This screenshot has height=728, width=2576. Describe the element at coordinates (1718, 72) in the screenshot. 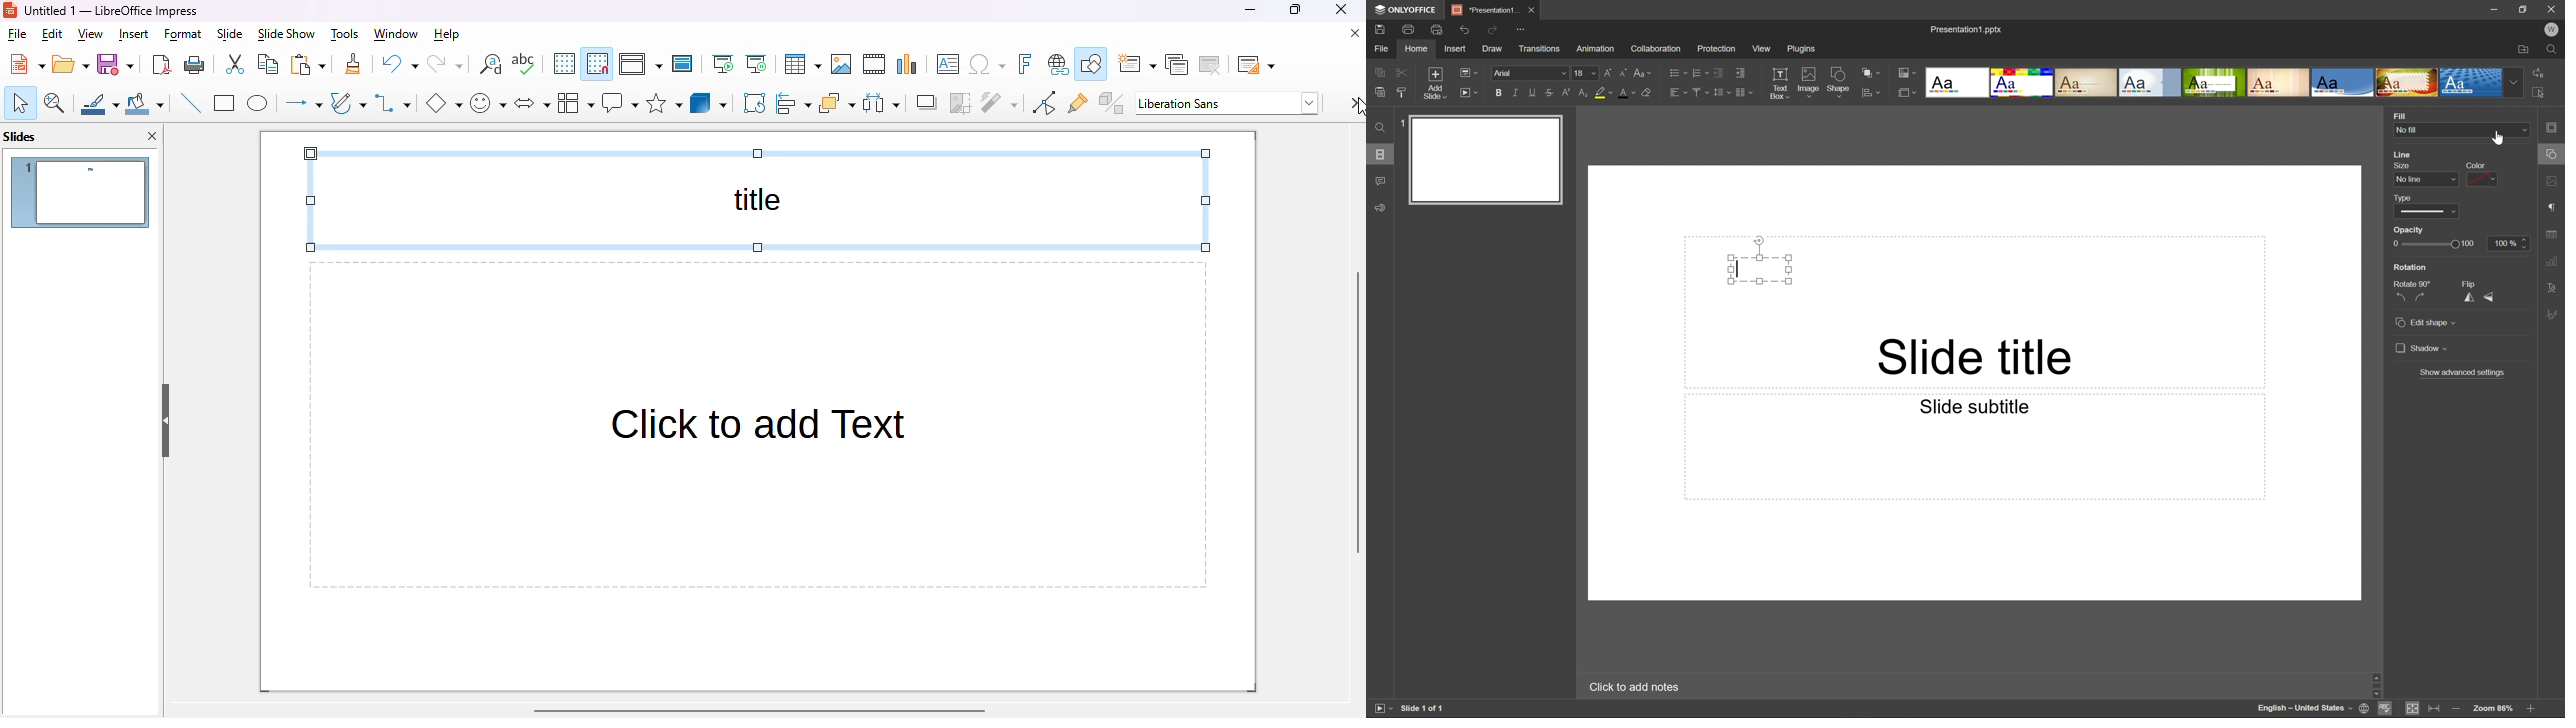

I see `Decrease indent` at that location.